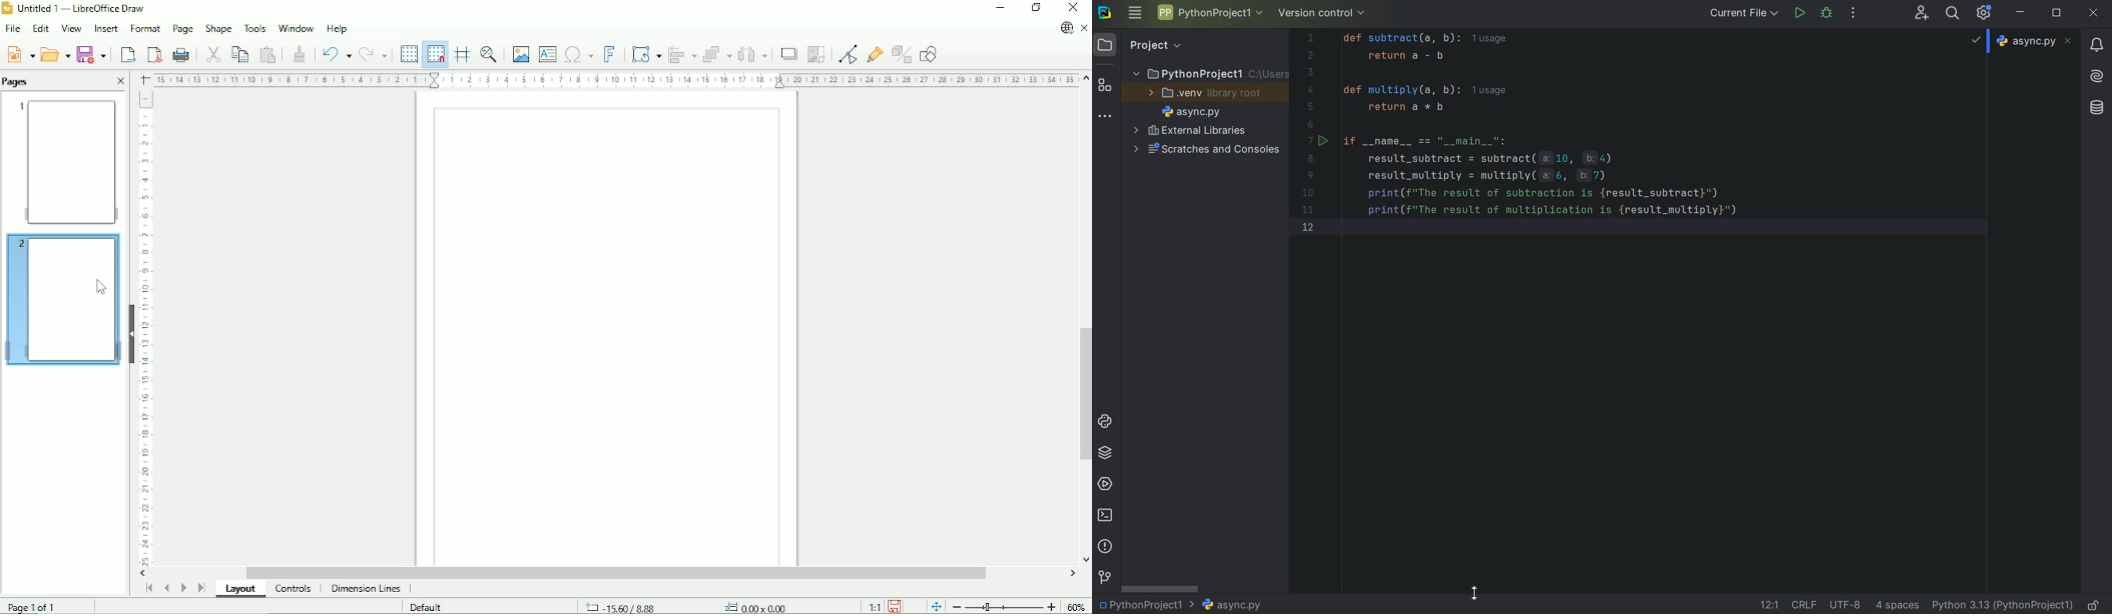 This screenshot has width=2128, height=616. I want to click on View, so click(70, 28).